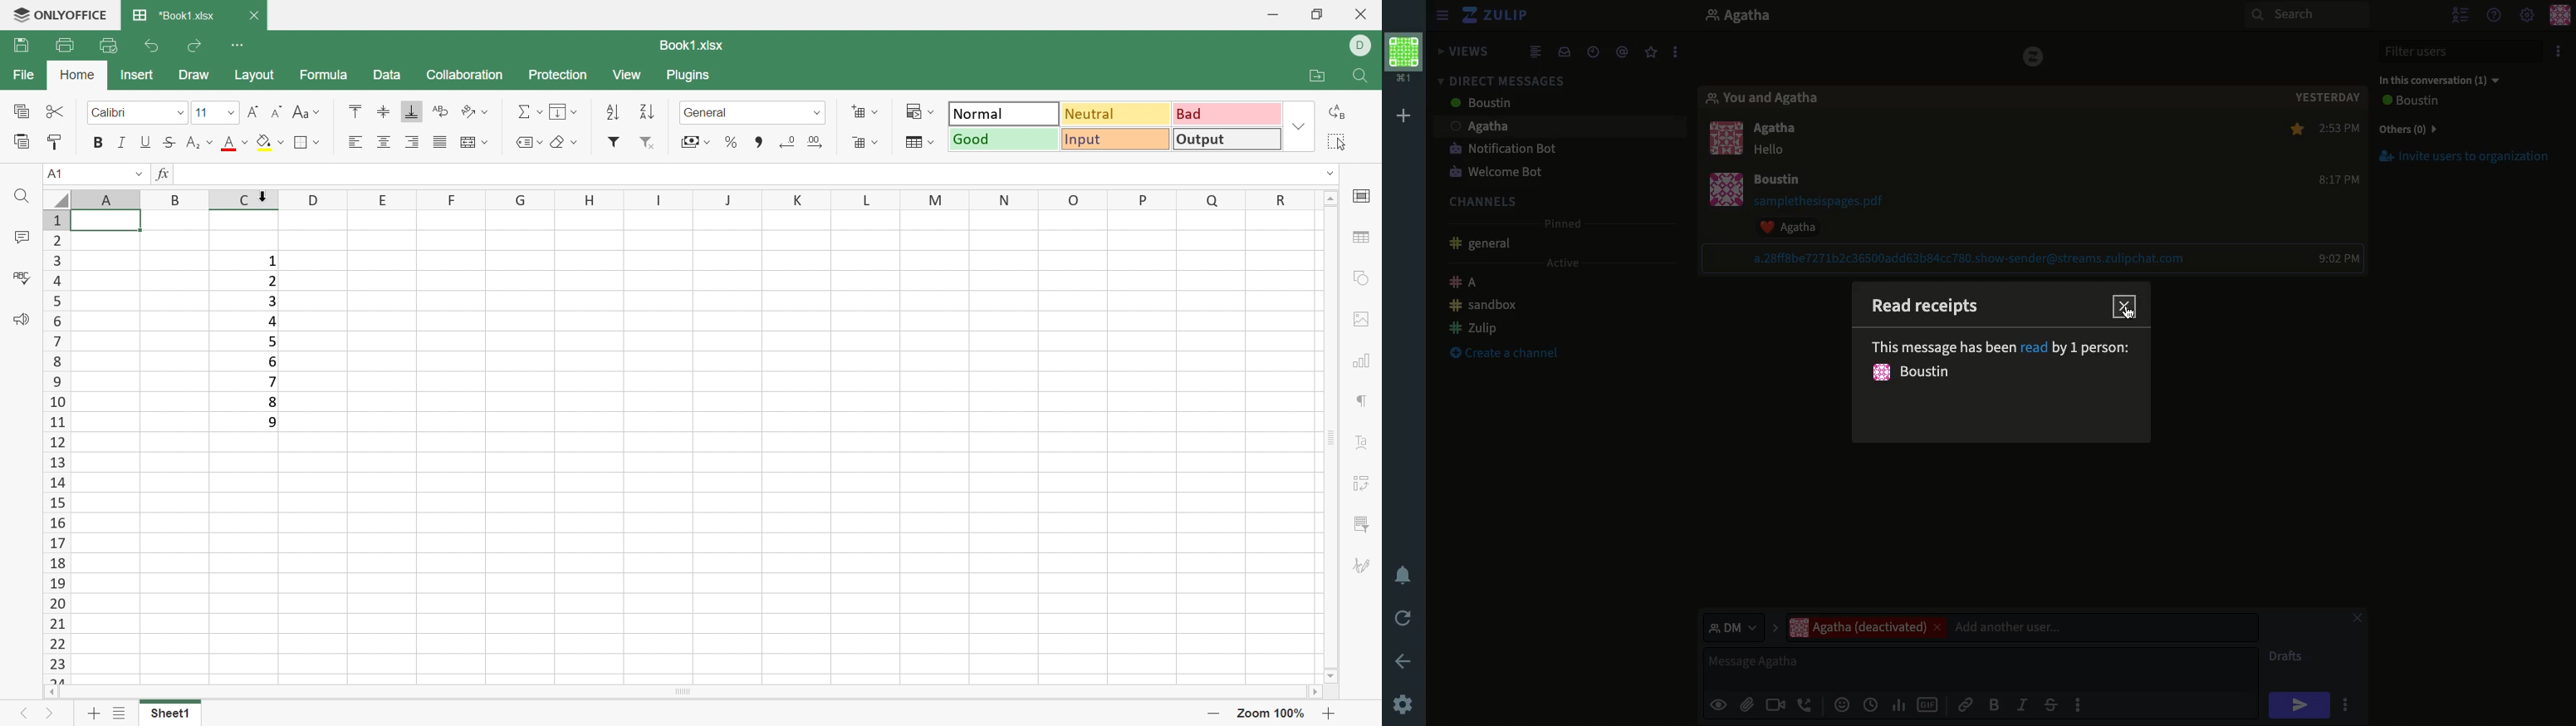 The height and width of the screenshot is (728, 2576). Describe the element at coordinates (2562, 14) in the screenshot. I see `Profile` at that location.